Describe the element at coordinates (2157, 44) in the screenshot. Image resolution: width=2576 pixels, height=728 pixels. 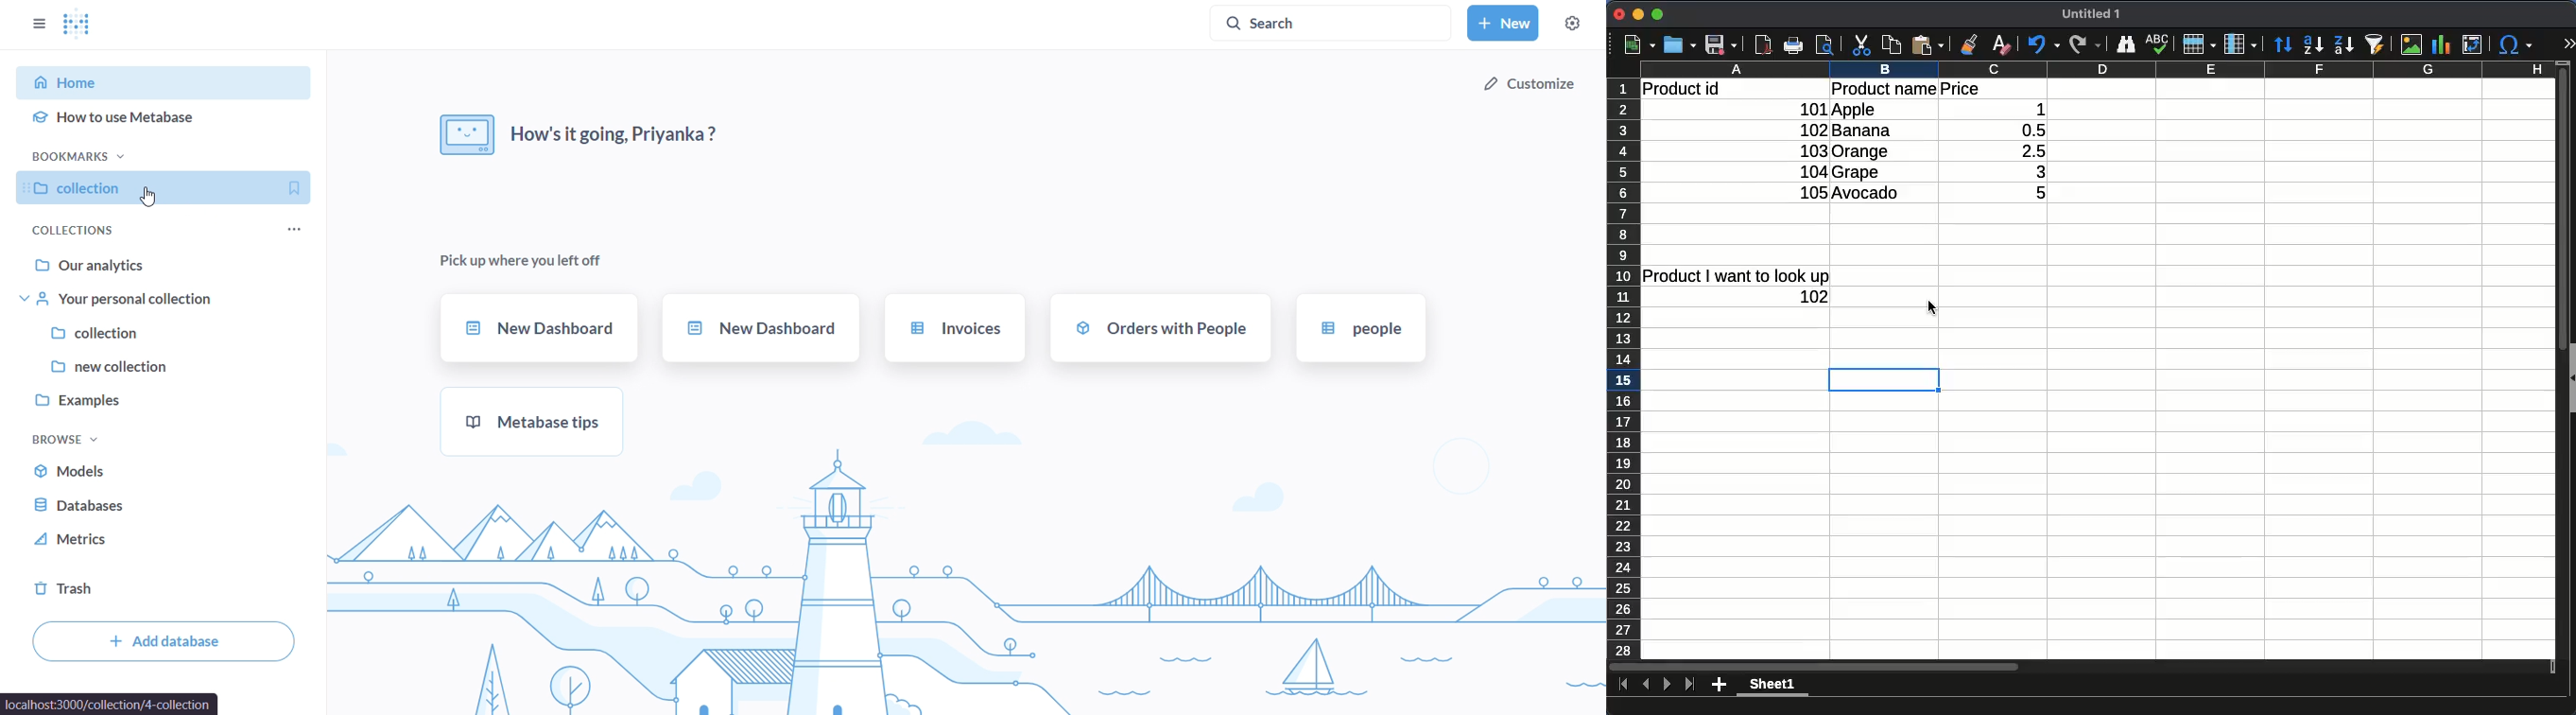
I see `spell check` at that location.